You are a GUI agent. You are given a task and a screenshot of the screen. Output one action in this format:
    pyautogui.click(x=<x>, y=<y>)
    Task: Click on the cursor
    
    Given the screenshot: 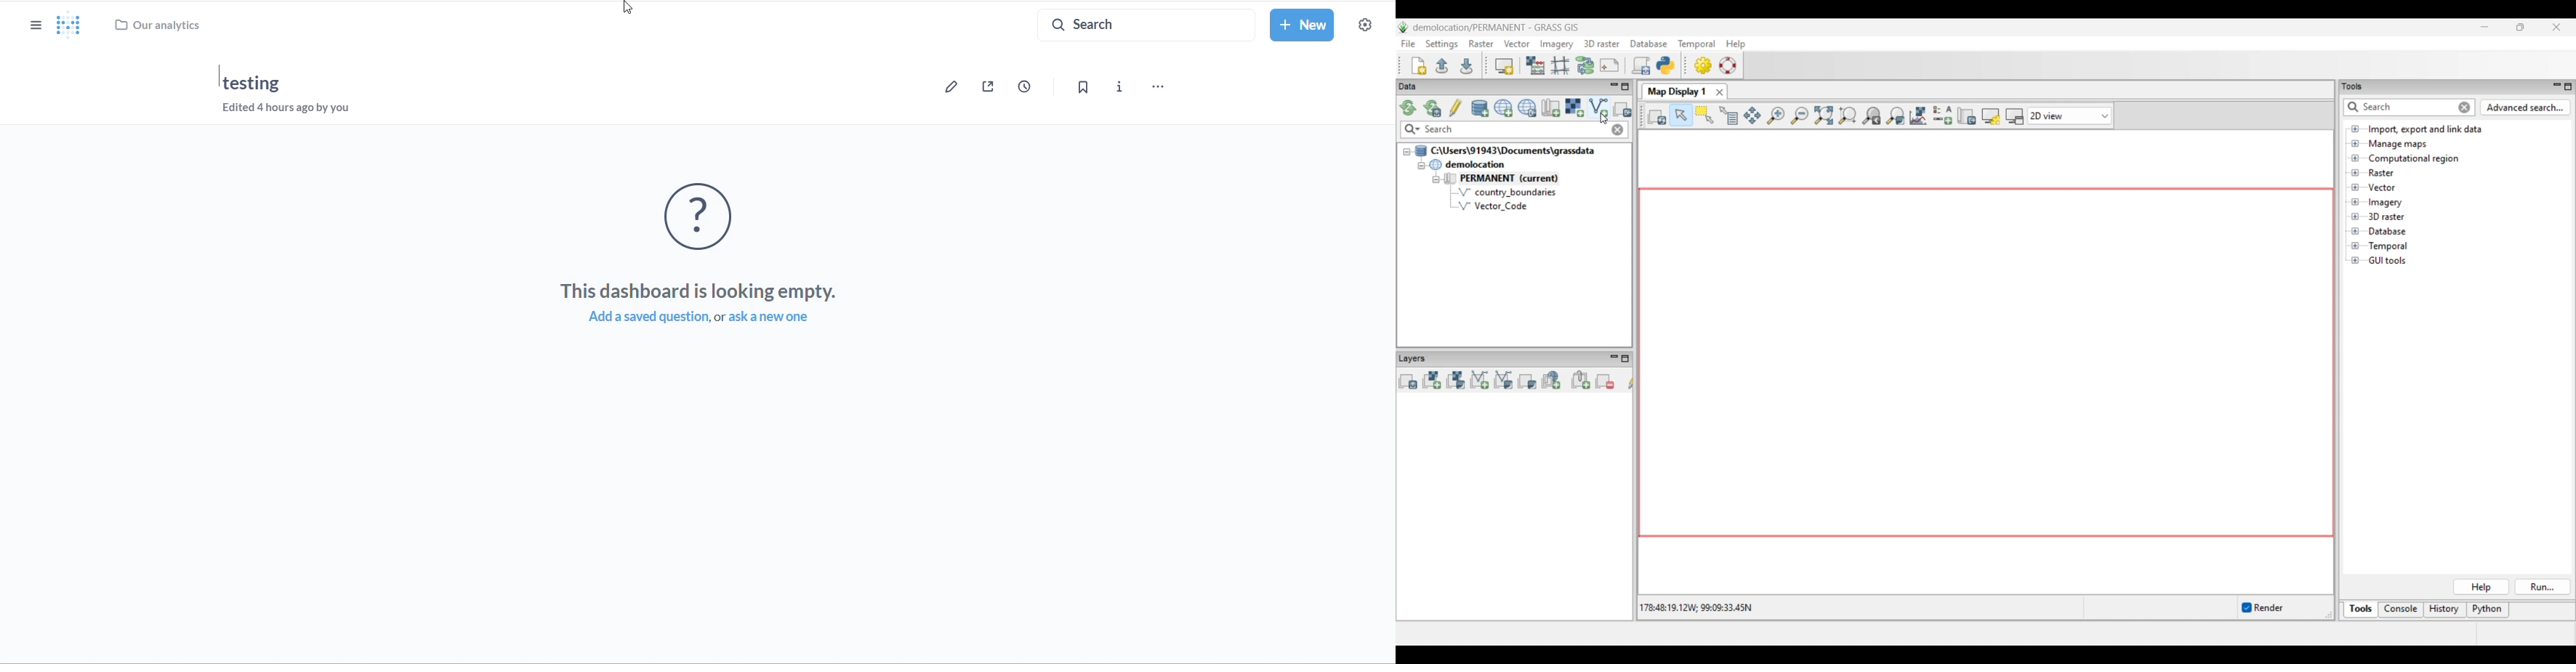 What is the action you would take?
    pyautogui.click(x=625, y=7)
    